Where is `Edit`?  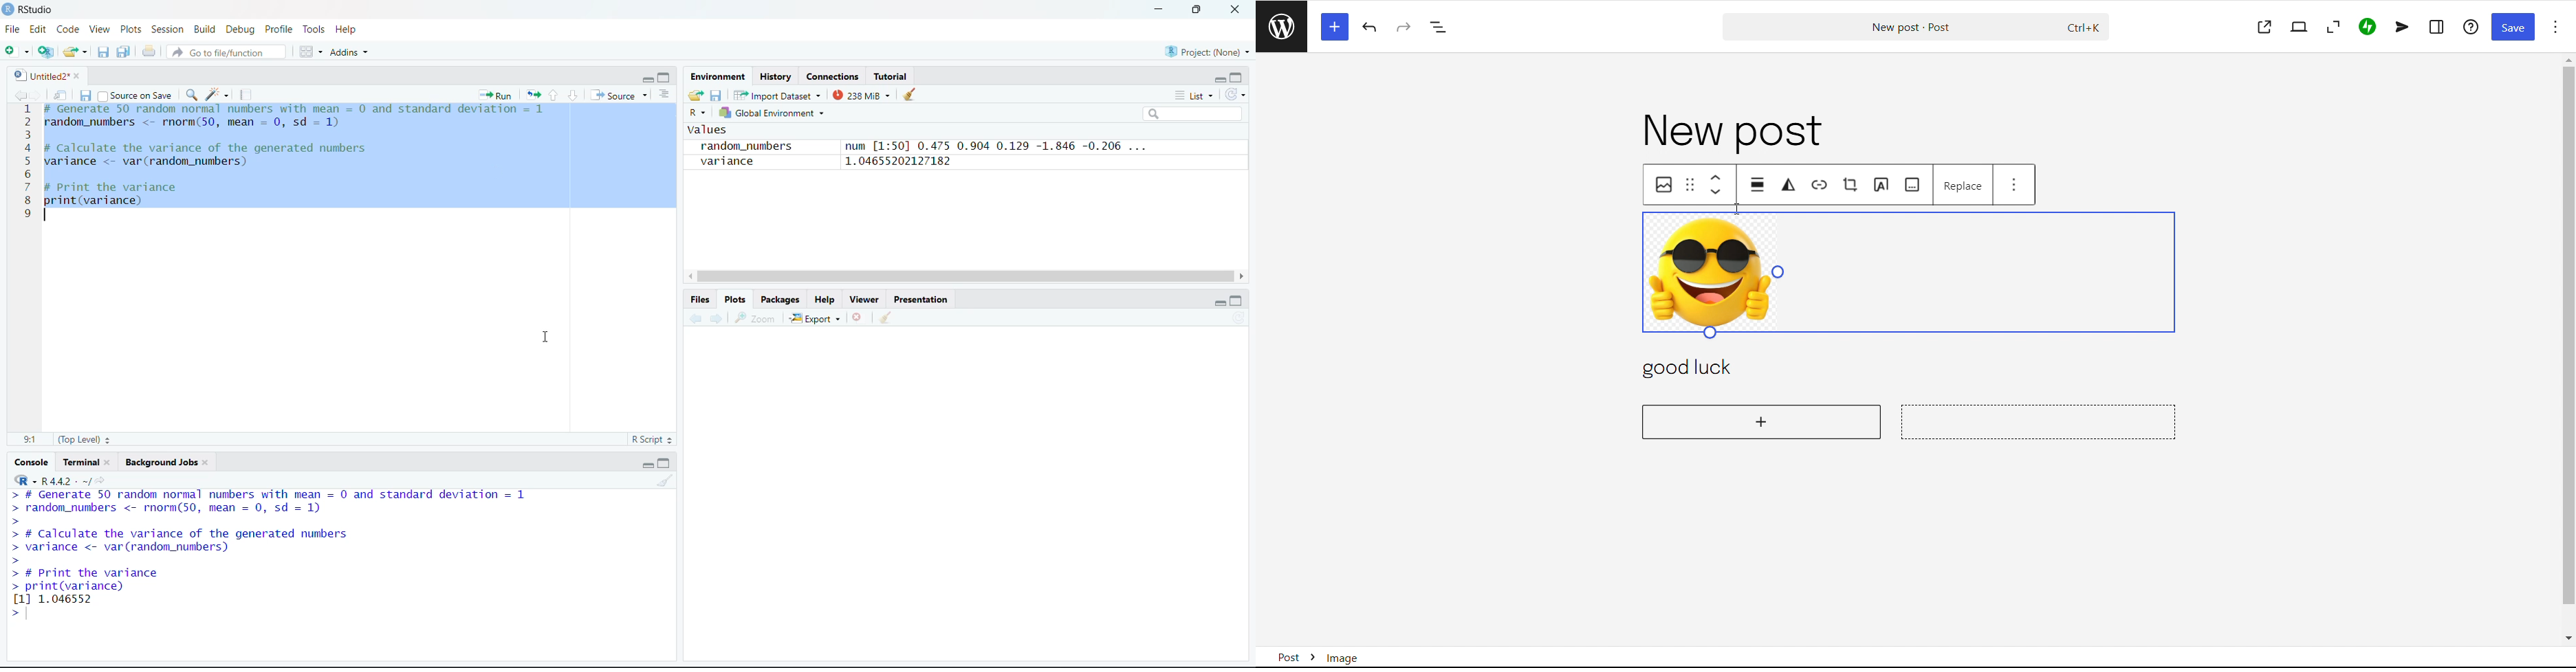 Edit is located at coordinates (38, 29).